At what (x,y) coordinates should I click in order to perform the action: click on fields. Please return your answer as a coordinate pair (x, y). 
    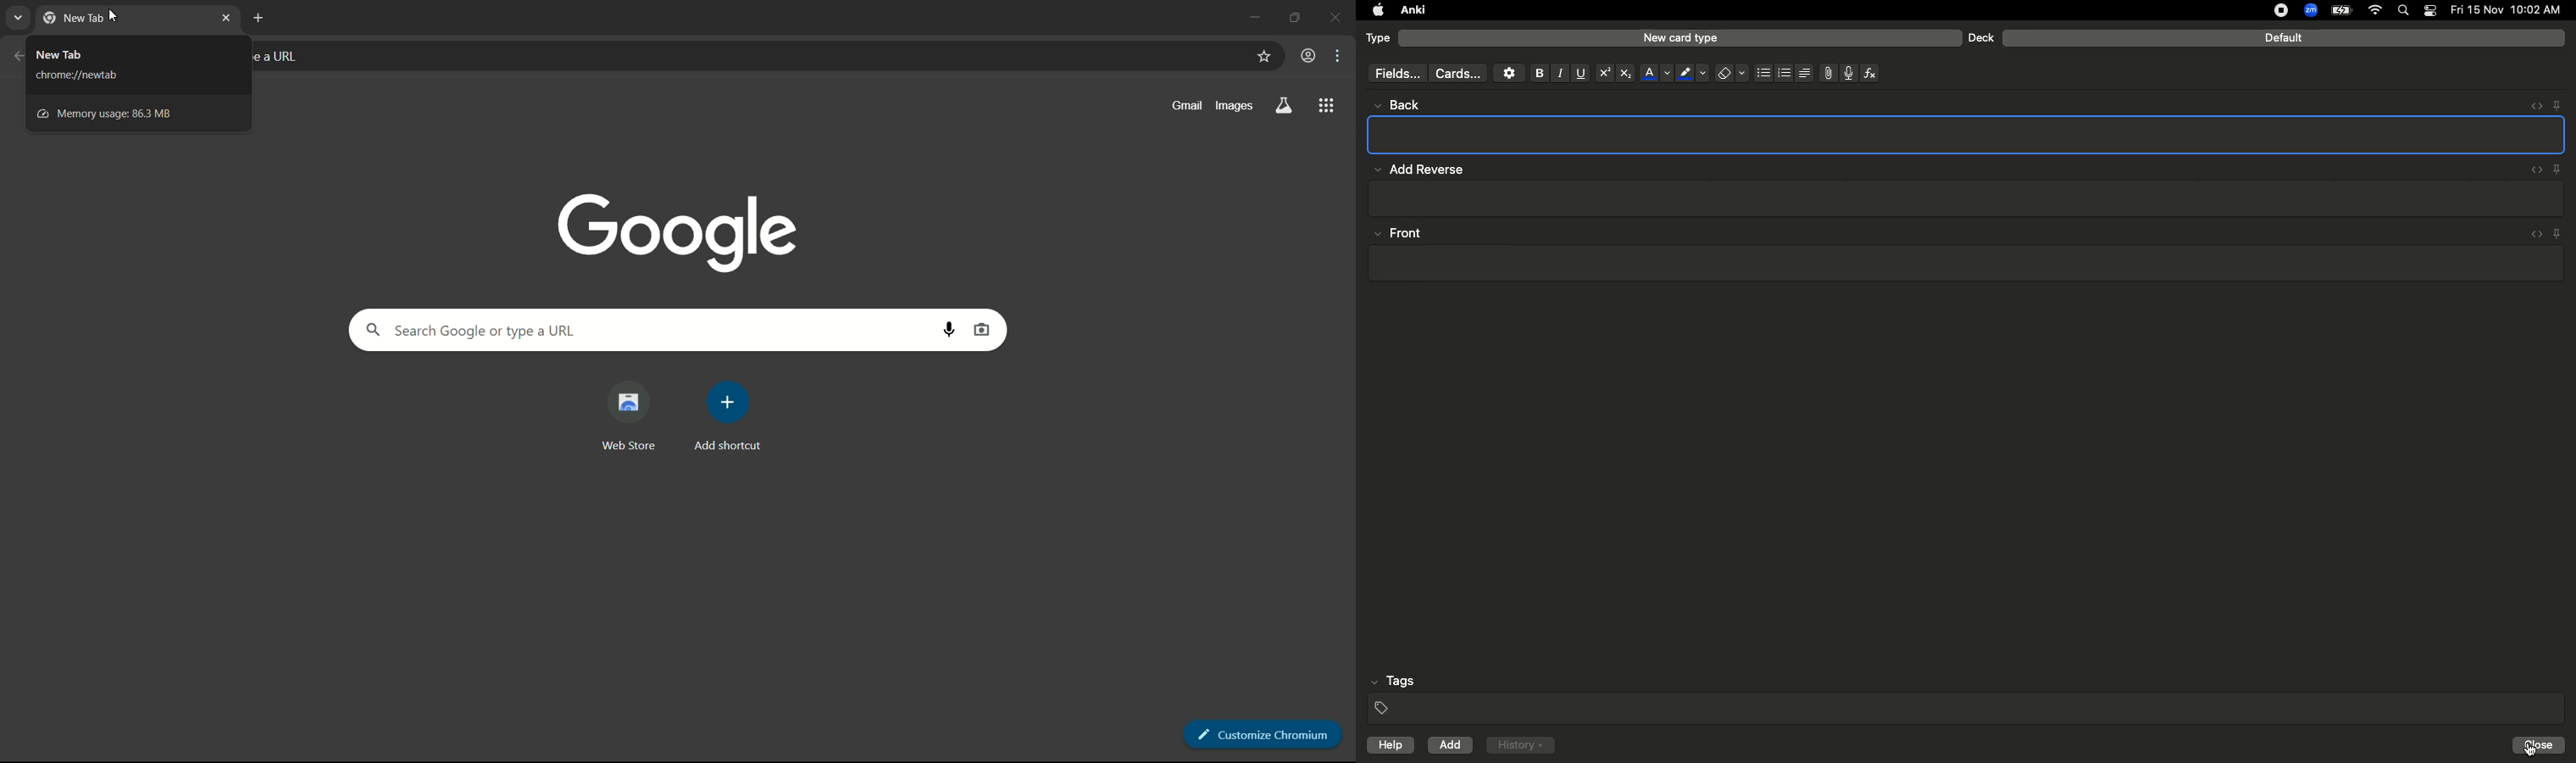
    Looking at the image, I should click on (1393, 74).